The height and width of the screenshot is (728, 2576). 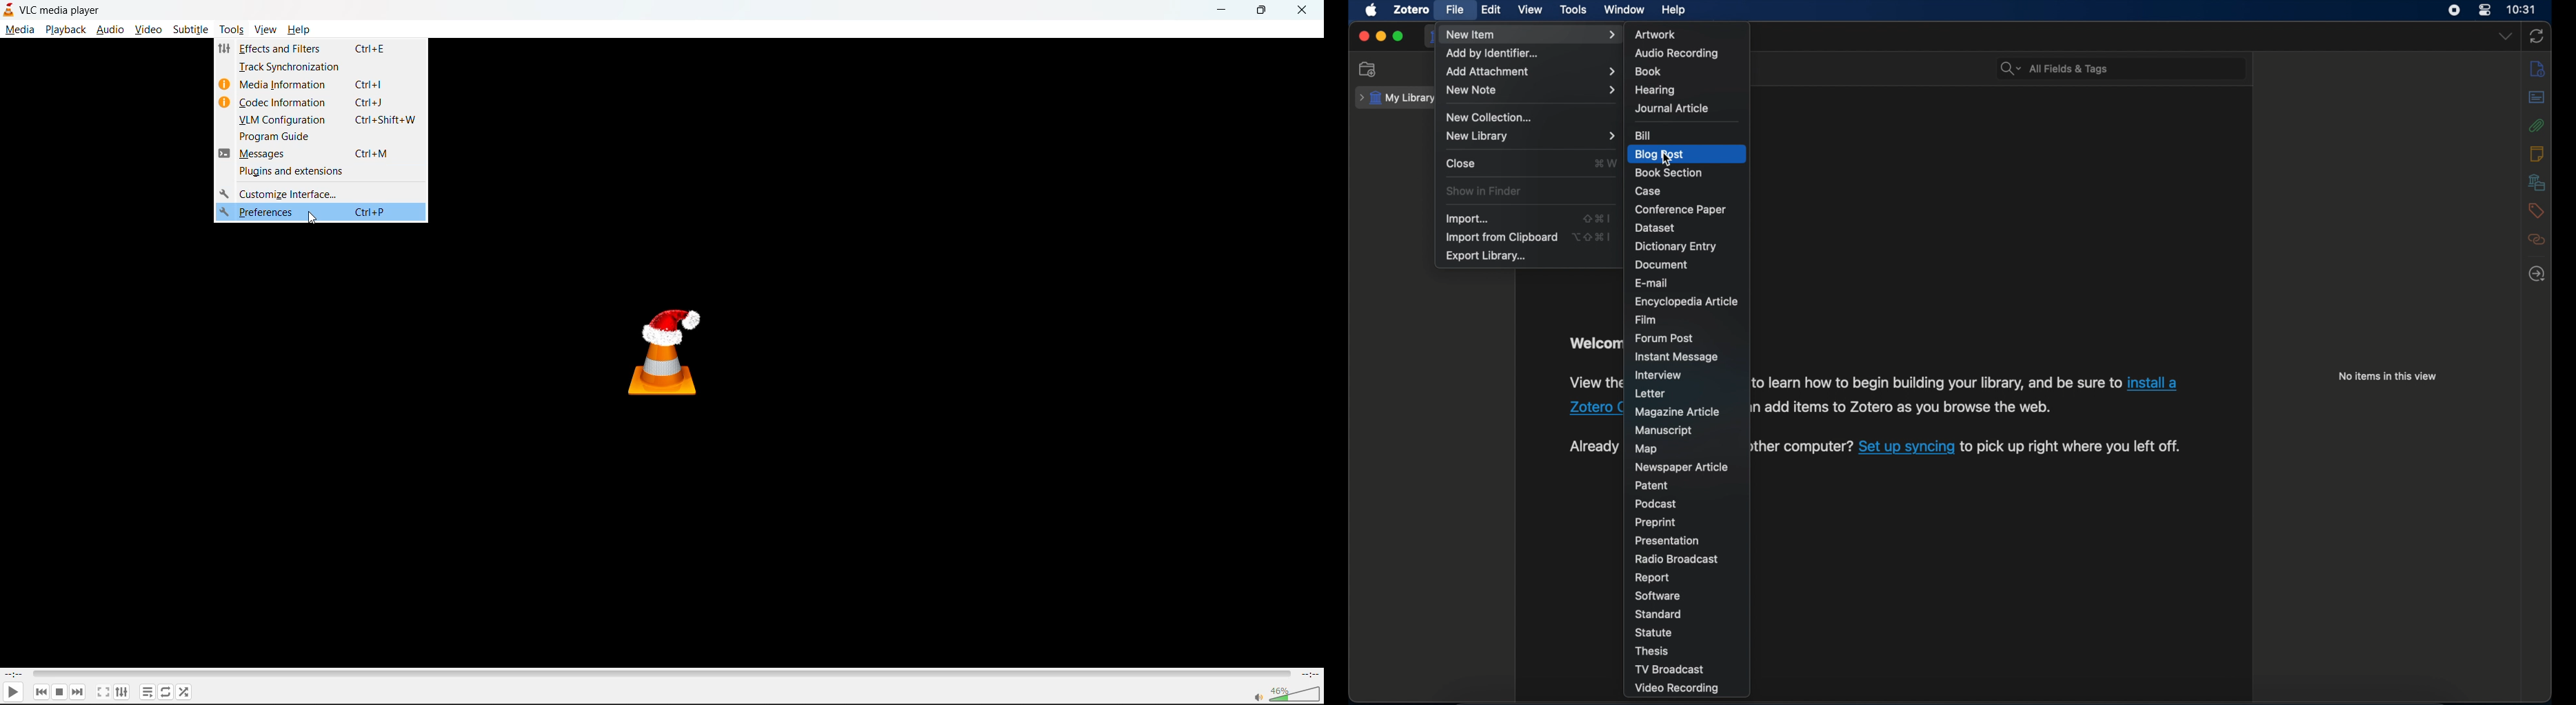 What do you see at coordinates (2539, 68) in the screenshot?
I see `info` at bounding box center [2539, 68].